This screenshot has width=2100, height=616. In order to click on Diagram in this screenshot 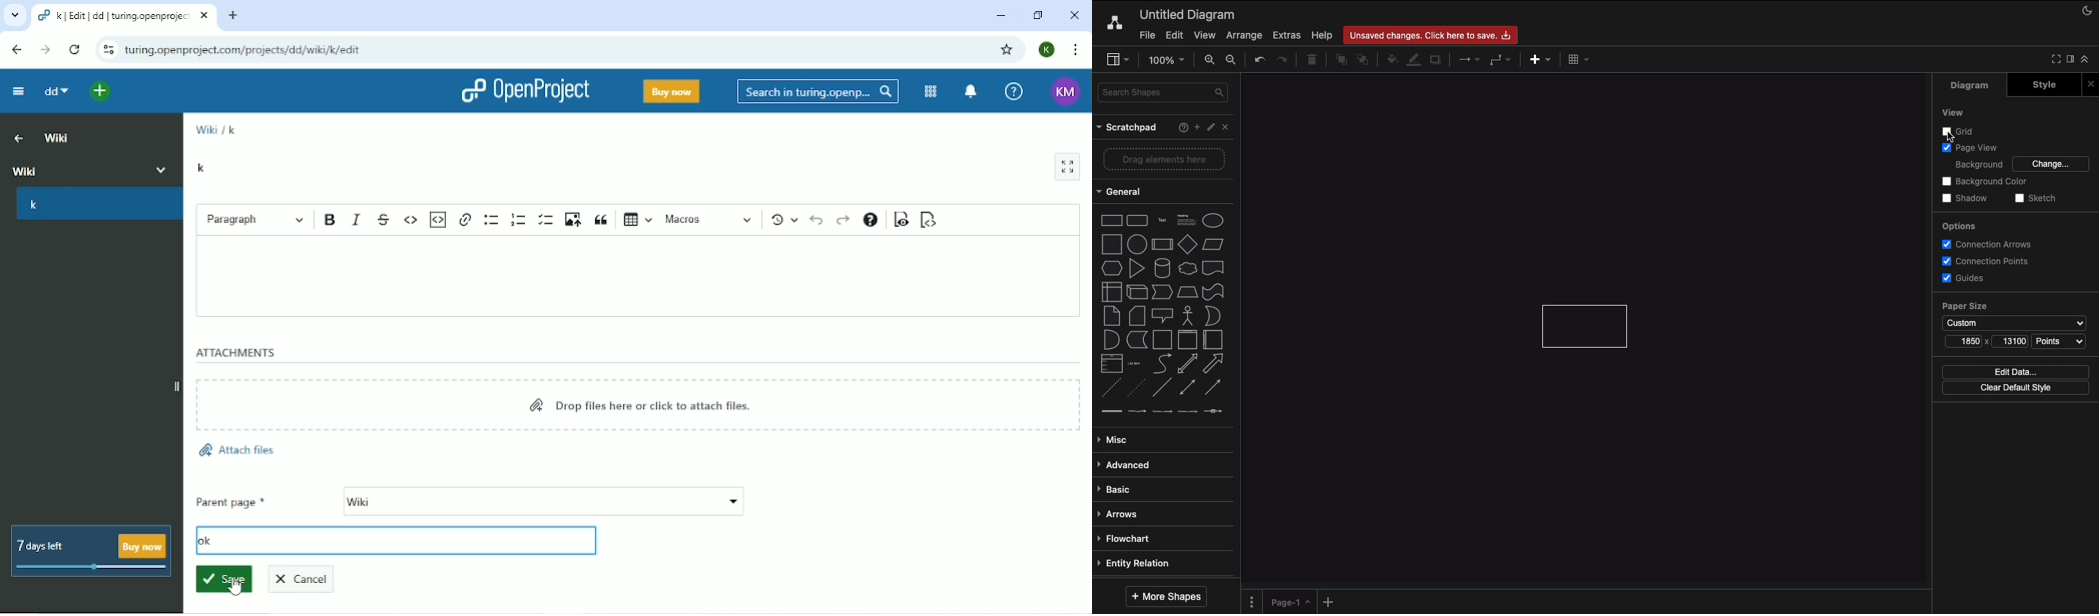, I will do `click(1976, 86)`.